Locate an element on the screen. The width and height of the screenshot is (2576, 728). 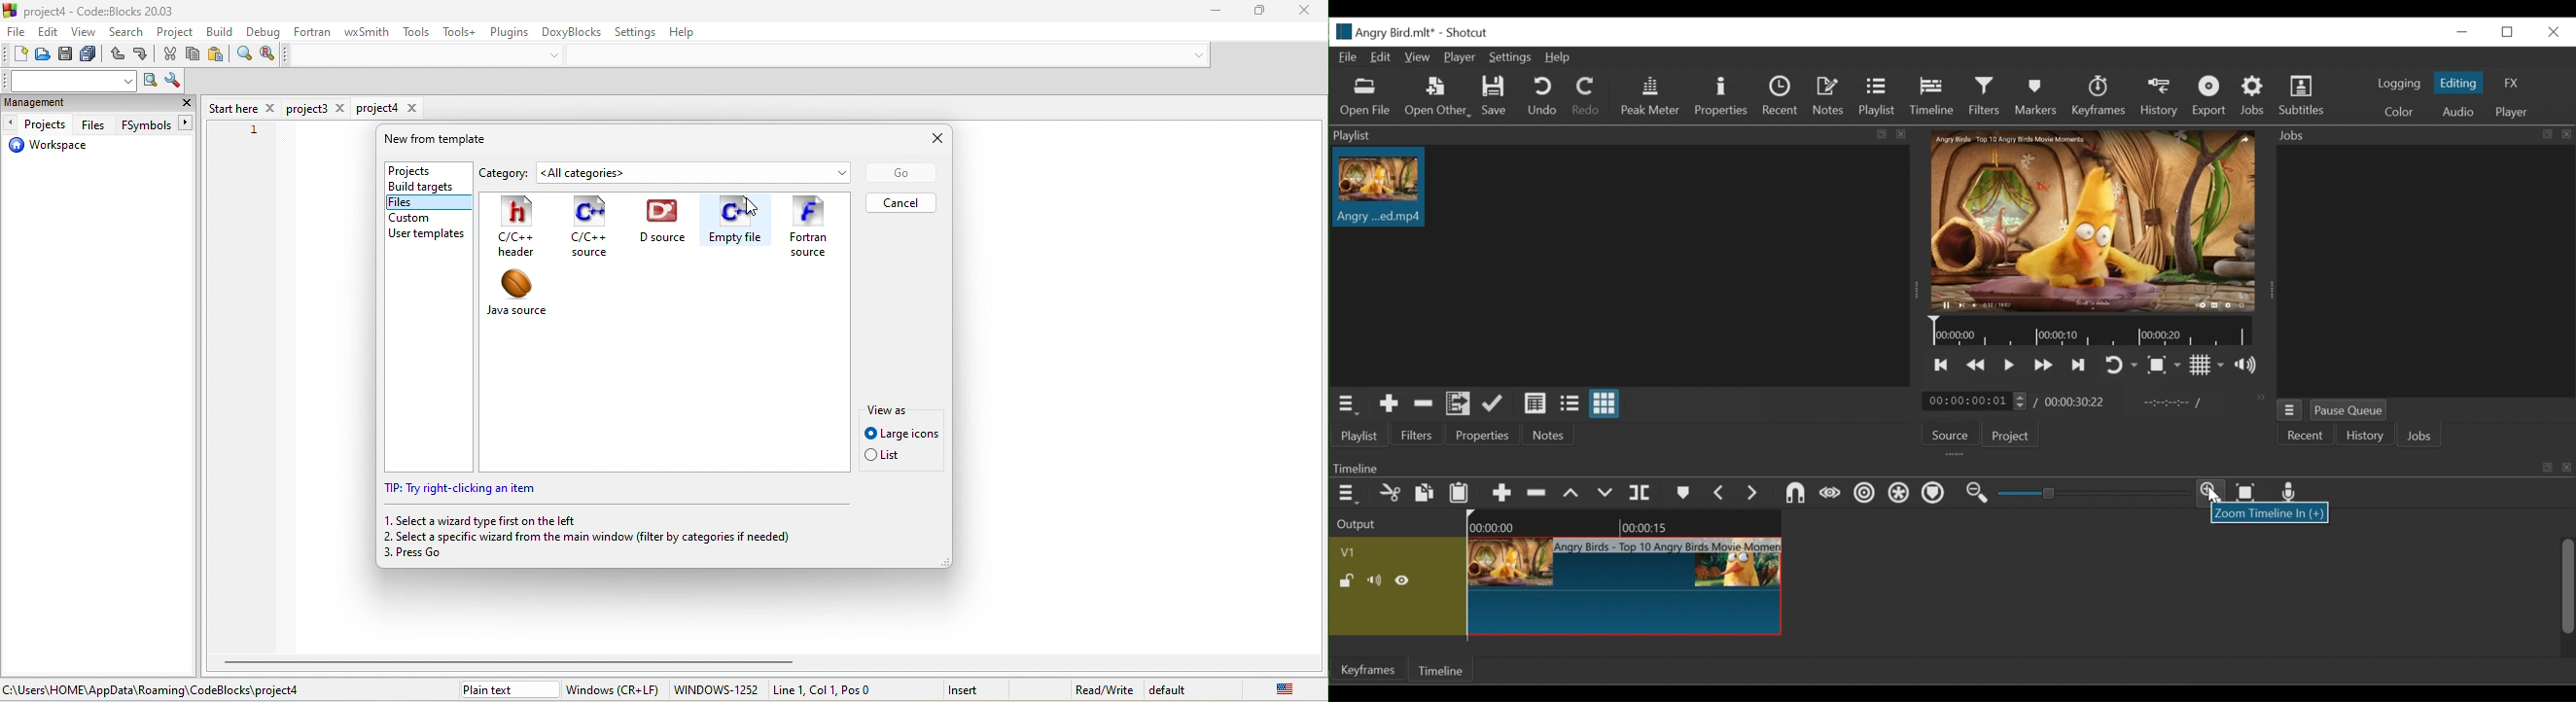
Append is located at coordinates (1503, 493).